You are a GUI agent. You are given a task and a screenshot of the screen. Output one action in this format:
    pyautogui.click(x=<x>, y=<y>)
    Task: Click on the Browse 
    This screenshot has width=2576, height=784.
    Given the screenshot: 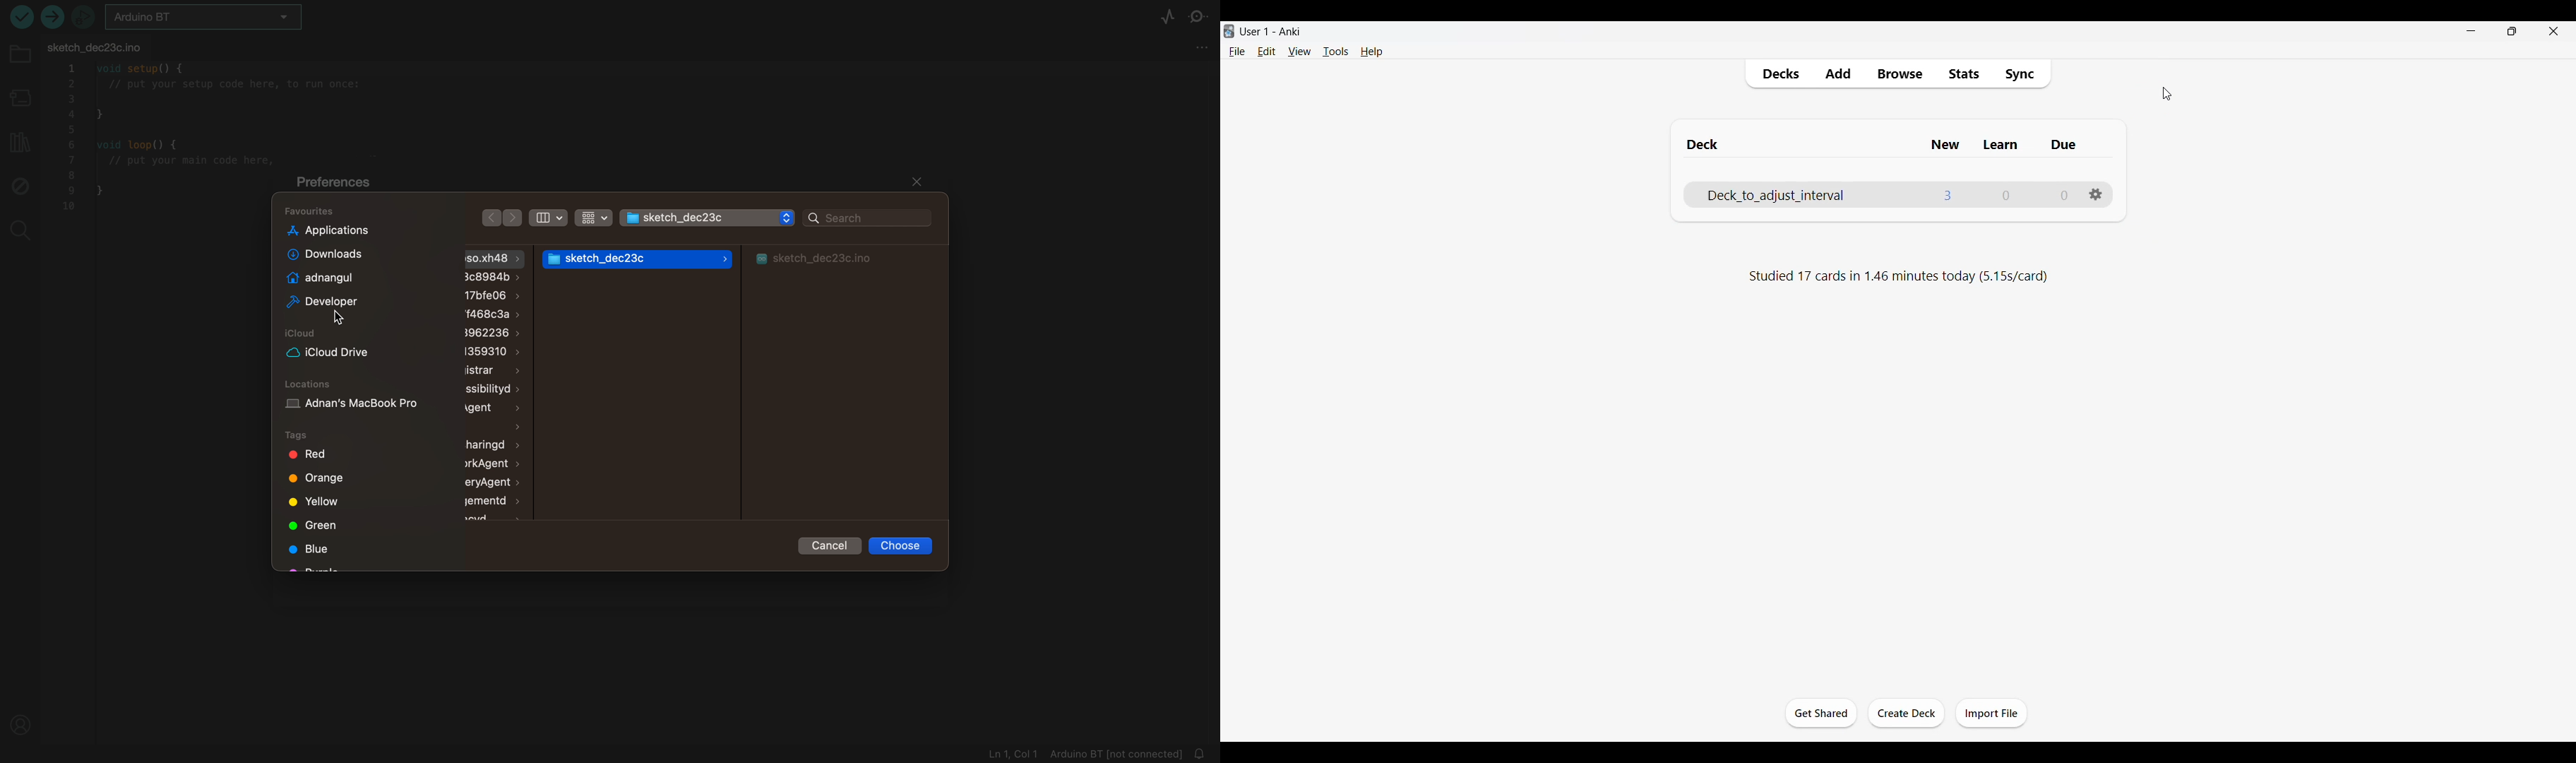 What is the action you would take?
    pyautogui.click(x=1898, y=73)
    